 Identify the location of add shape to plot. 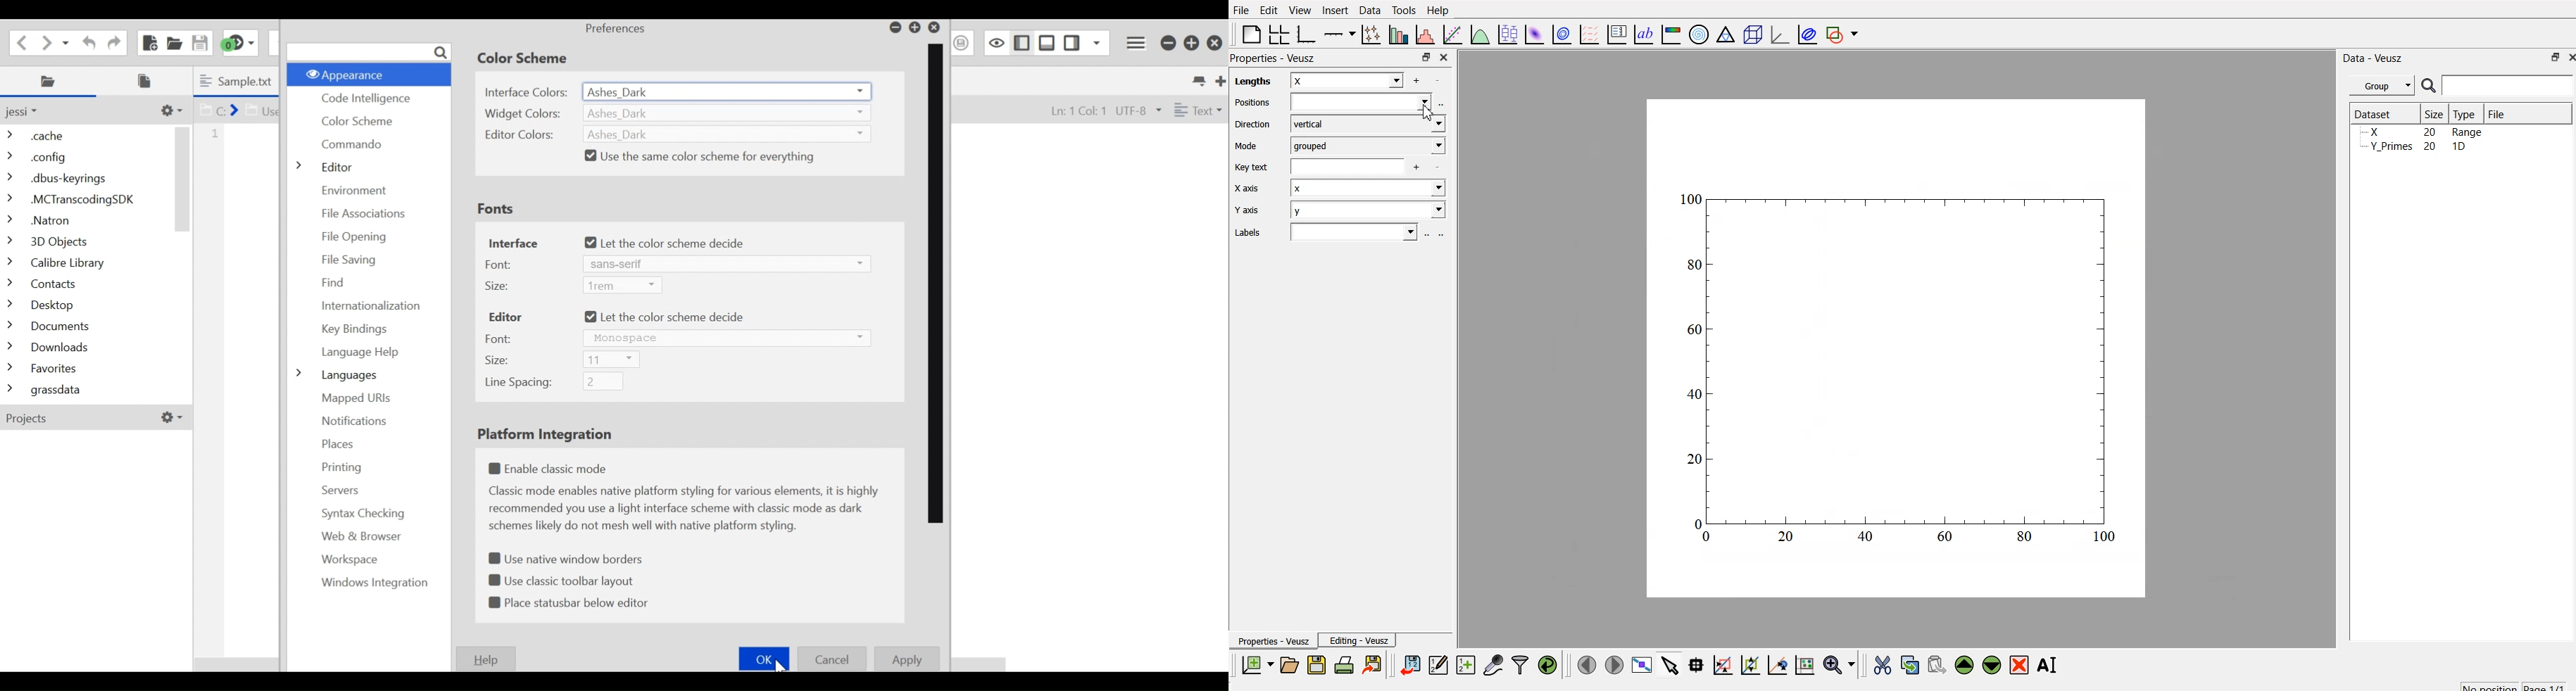
(1846, 32).